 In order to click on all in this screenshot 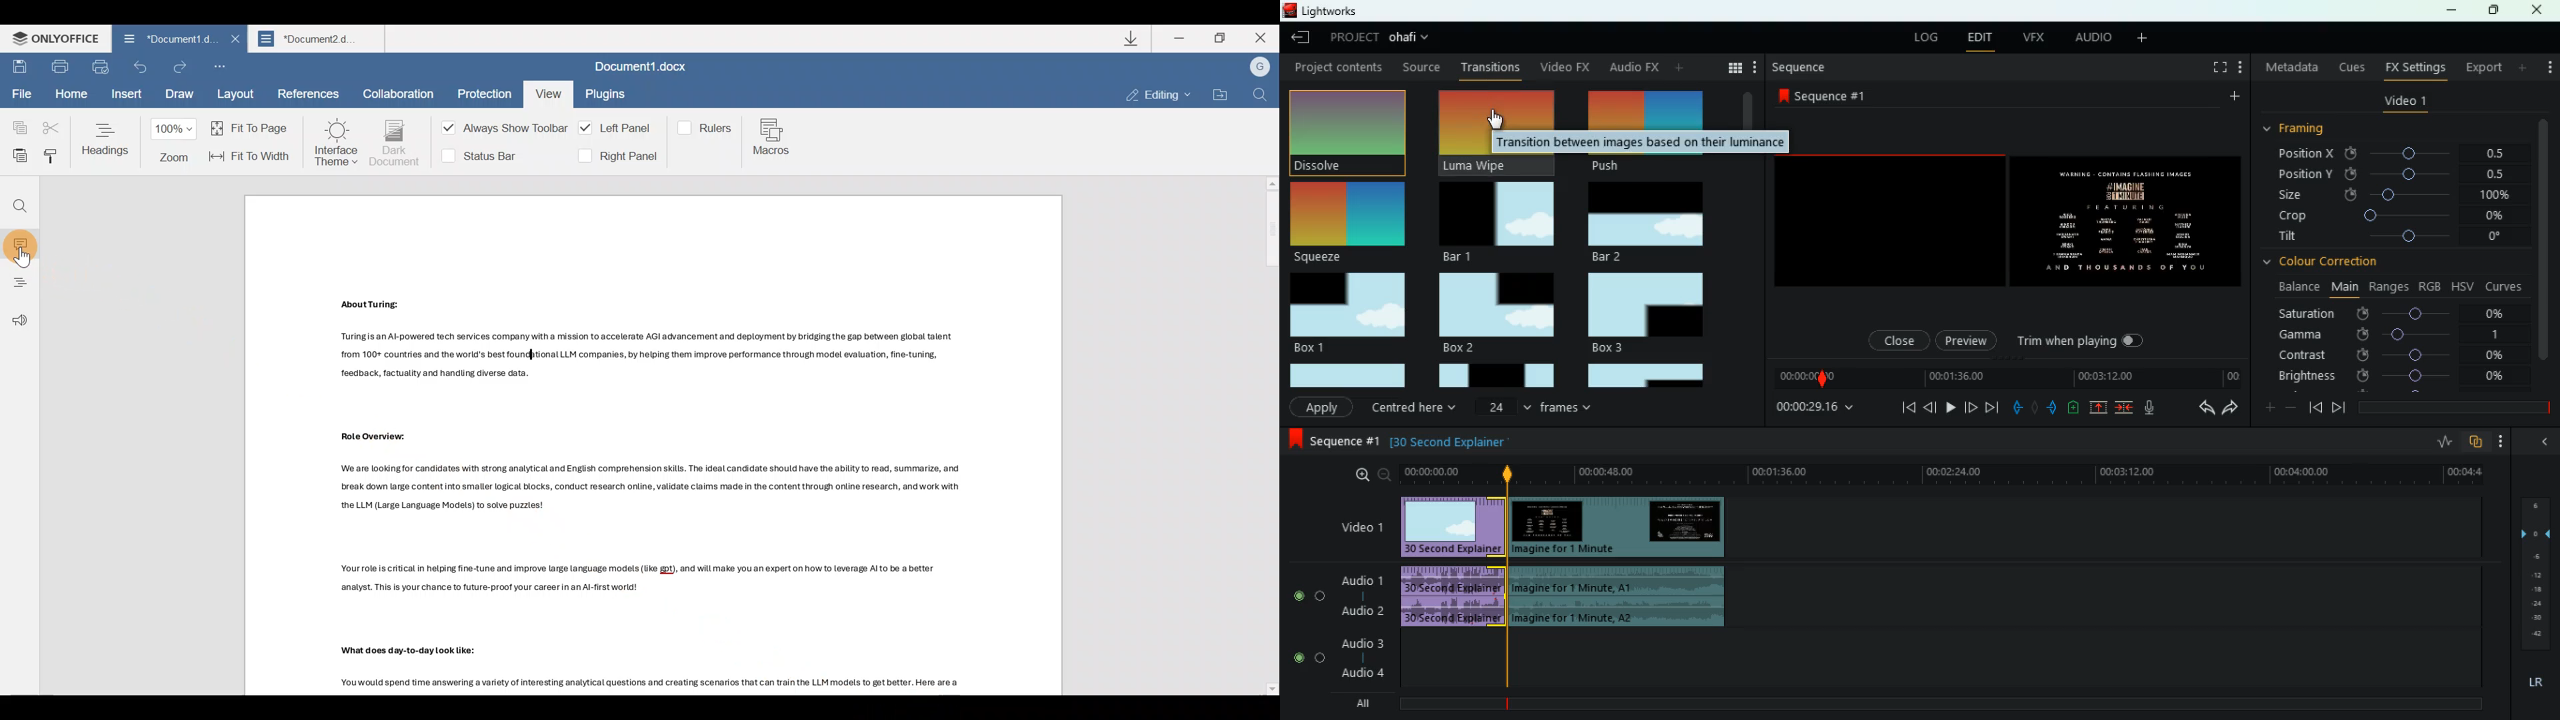, I will do `click(1370, 703)`.